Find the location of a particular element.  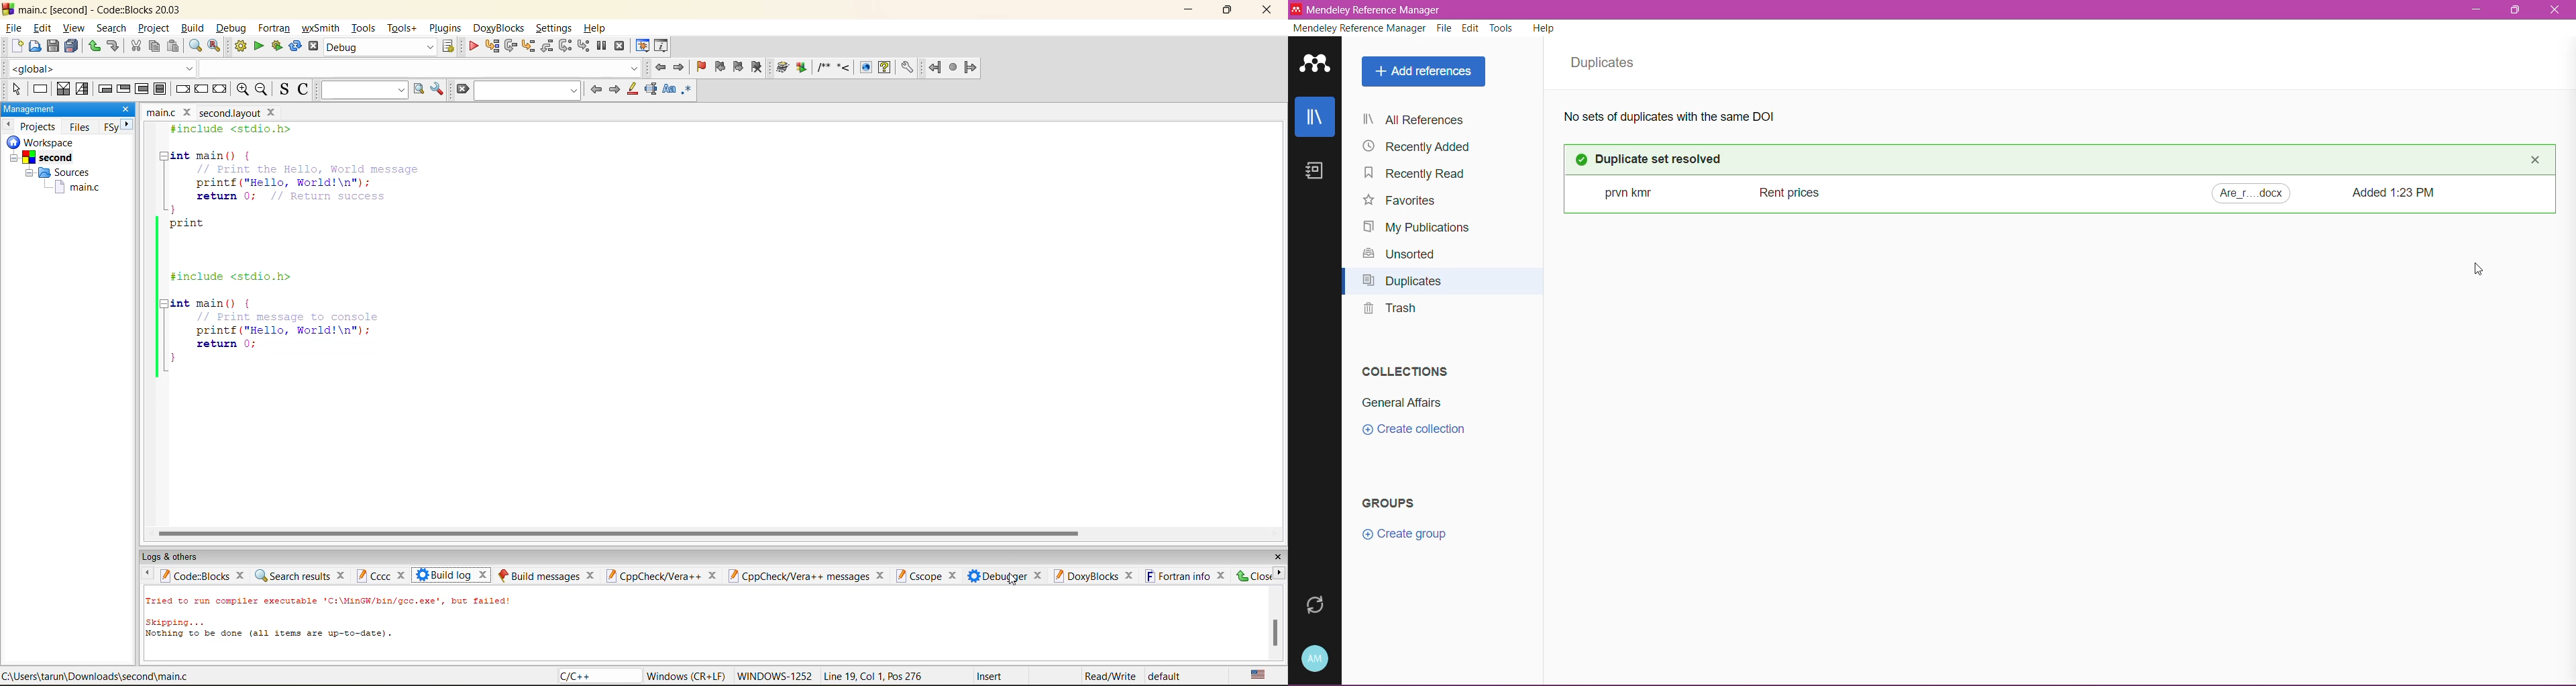

new is located at coordinates (11, 48).